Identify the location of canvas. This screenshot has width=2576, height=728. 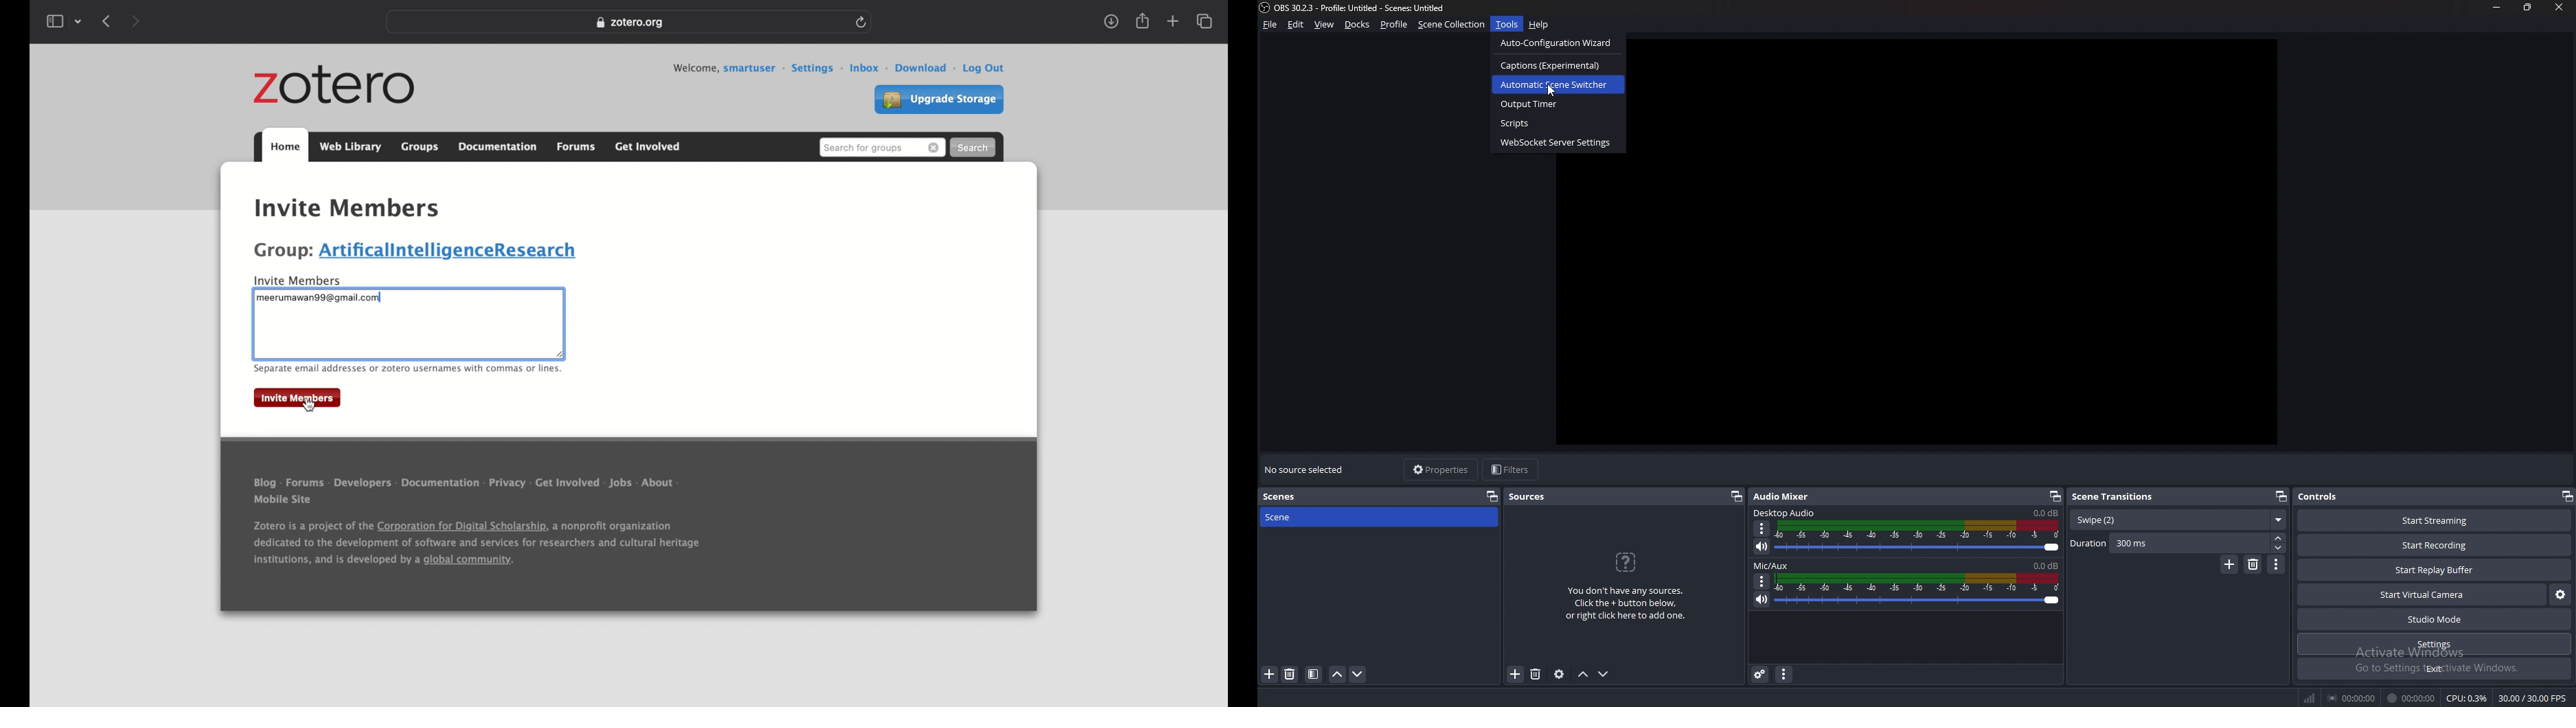
(1970, 248).